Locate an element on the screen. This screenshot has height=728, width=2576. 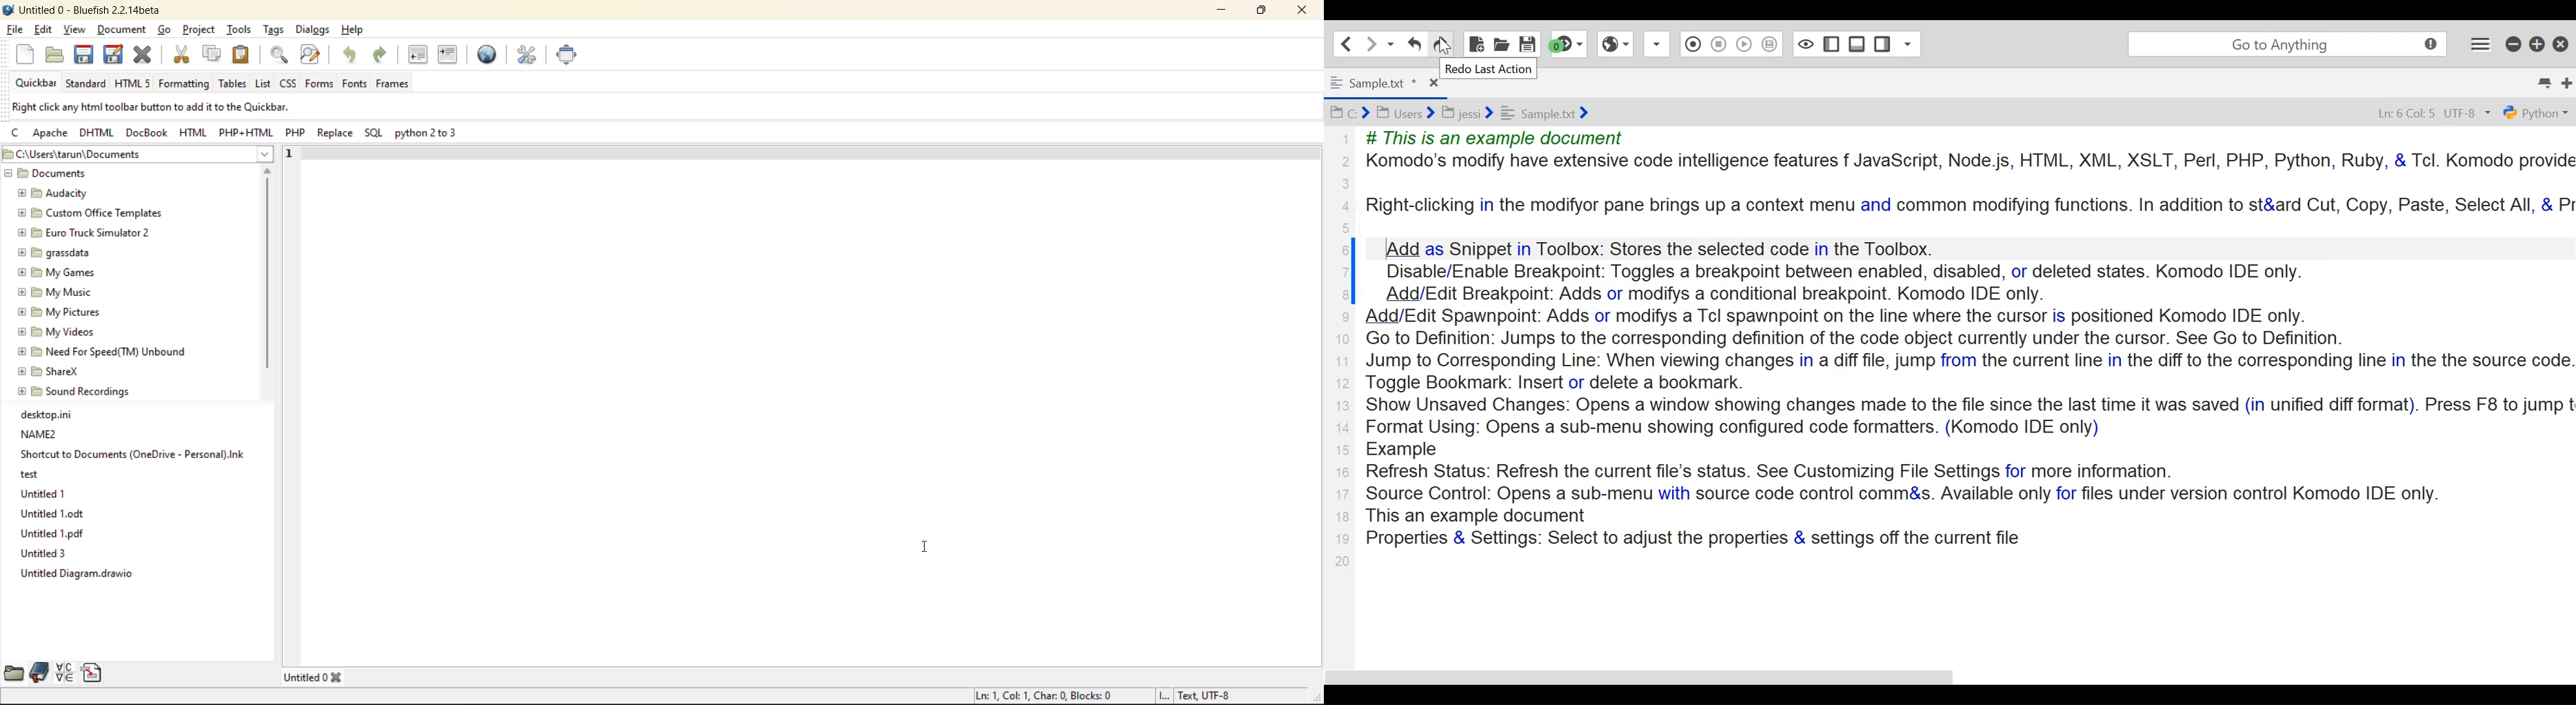
quickbar is located at coordinates (37, 83).